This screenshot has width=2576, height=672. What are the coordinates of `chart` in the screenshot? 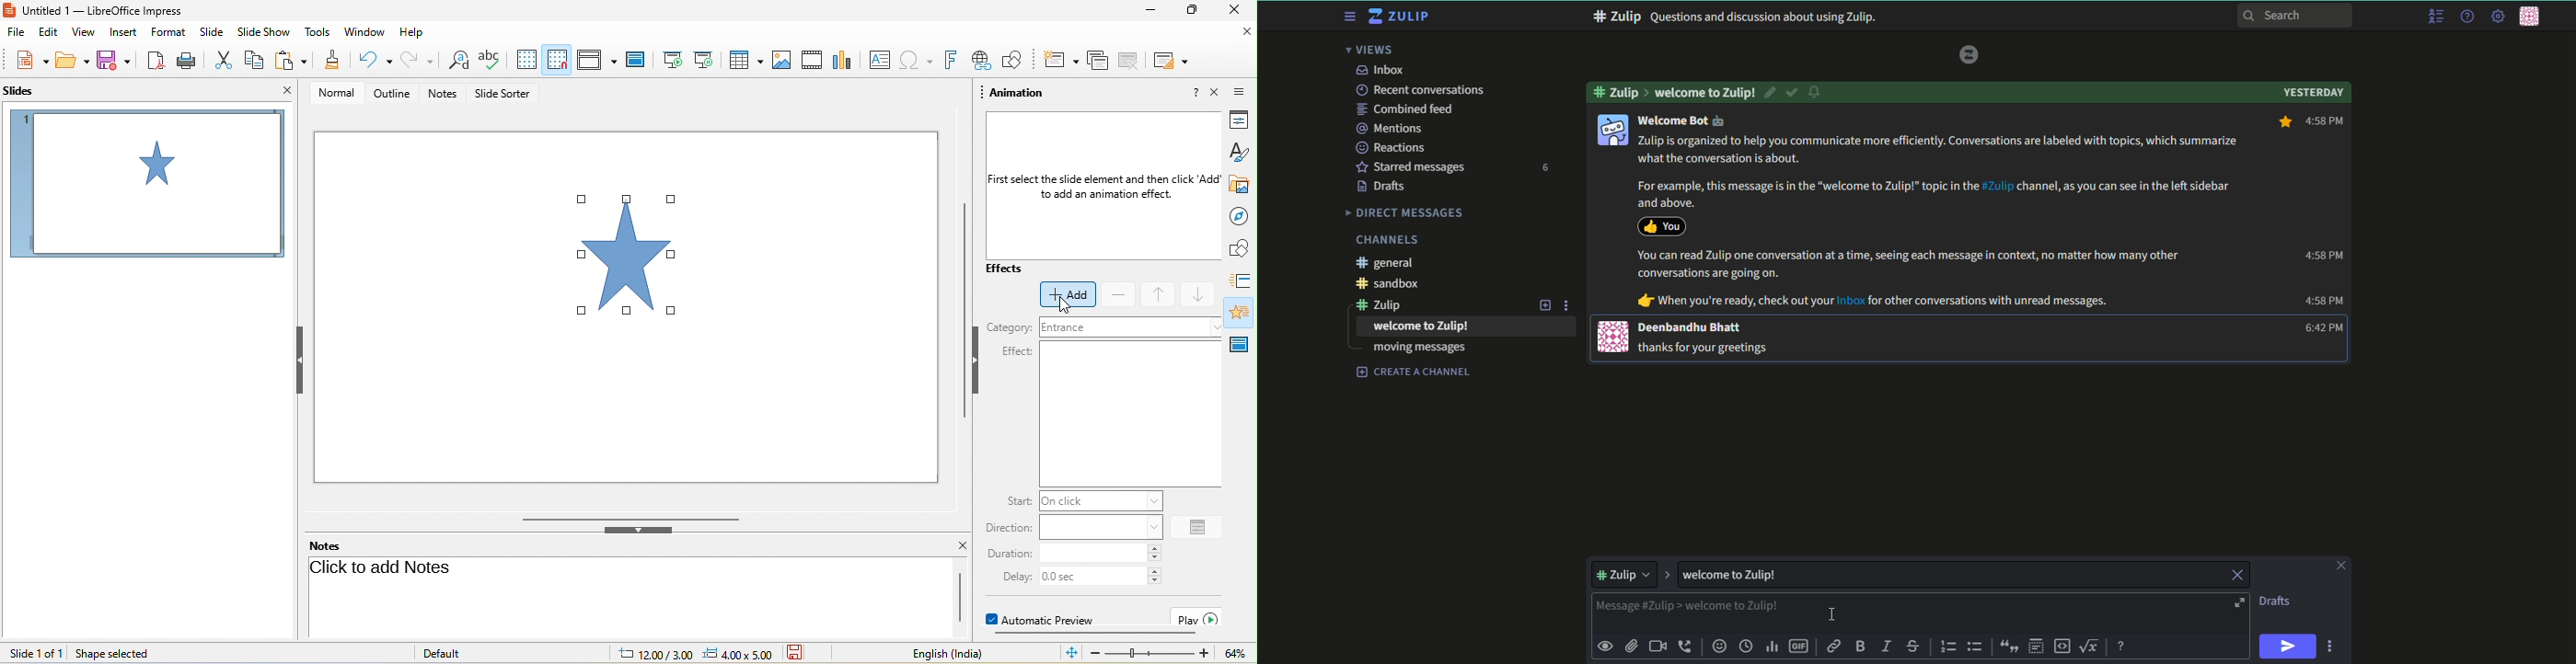 It's located at (844, 59).